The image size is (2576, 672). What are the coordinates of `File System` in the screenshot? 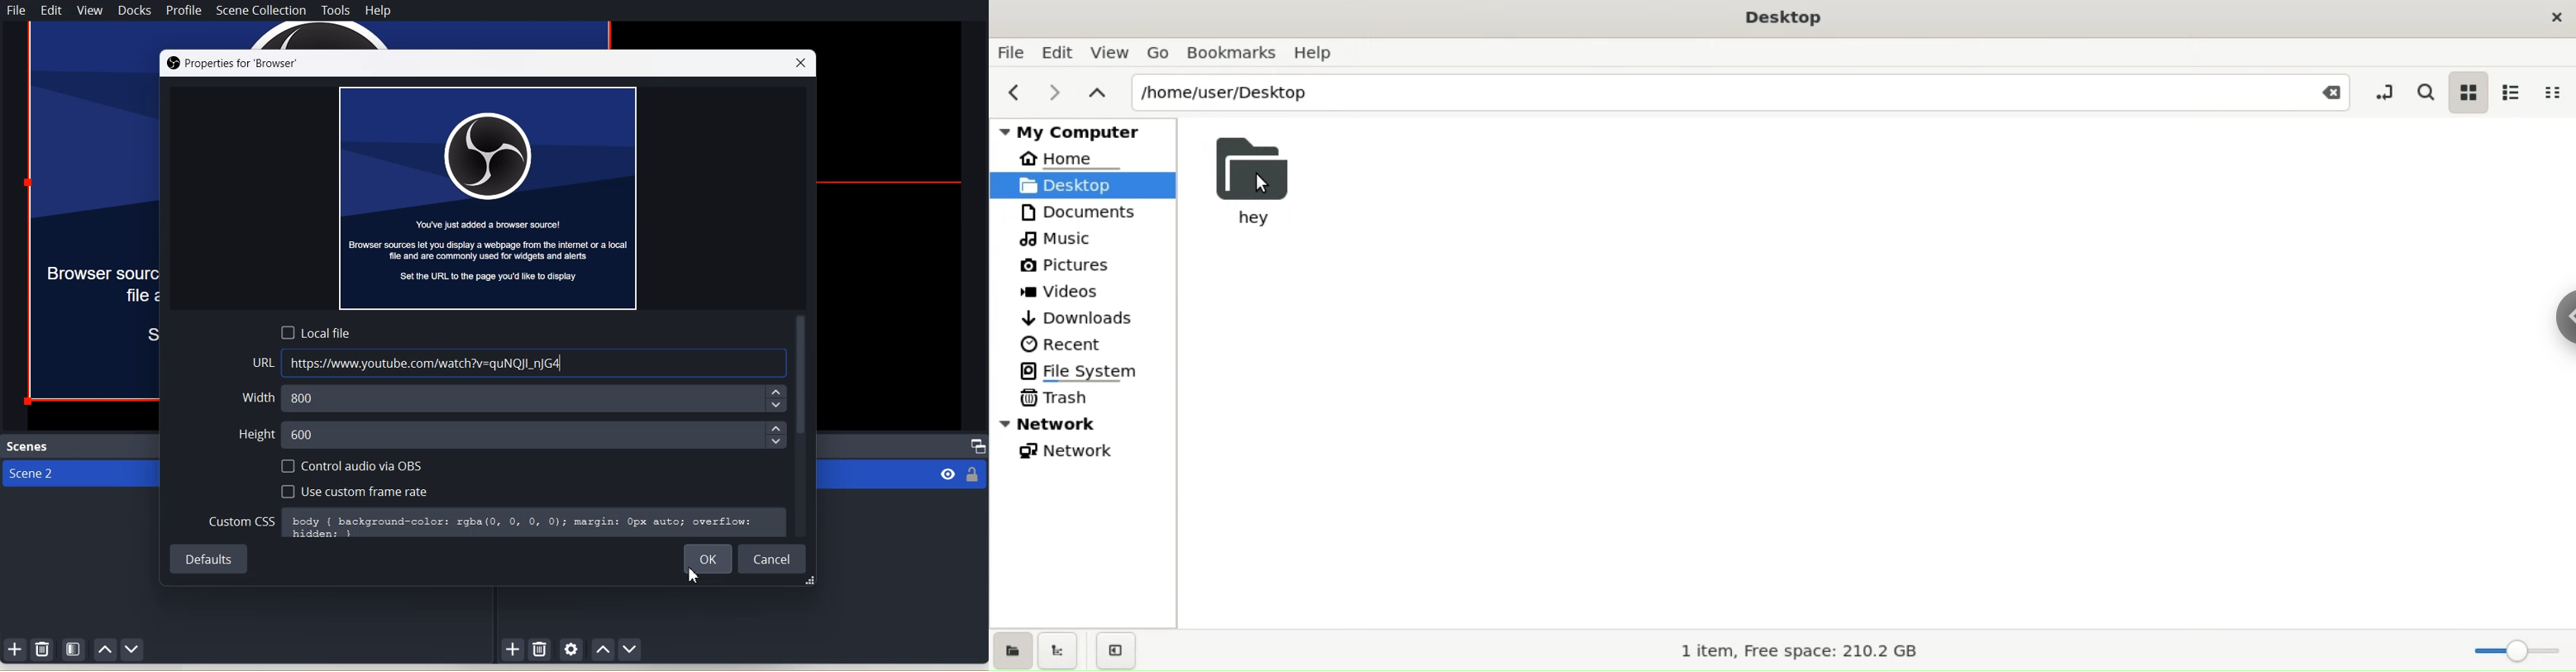 It's located at (1085, 370).